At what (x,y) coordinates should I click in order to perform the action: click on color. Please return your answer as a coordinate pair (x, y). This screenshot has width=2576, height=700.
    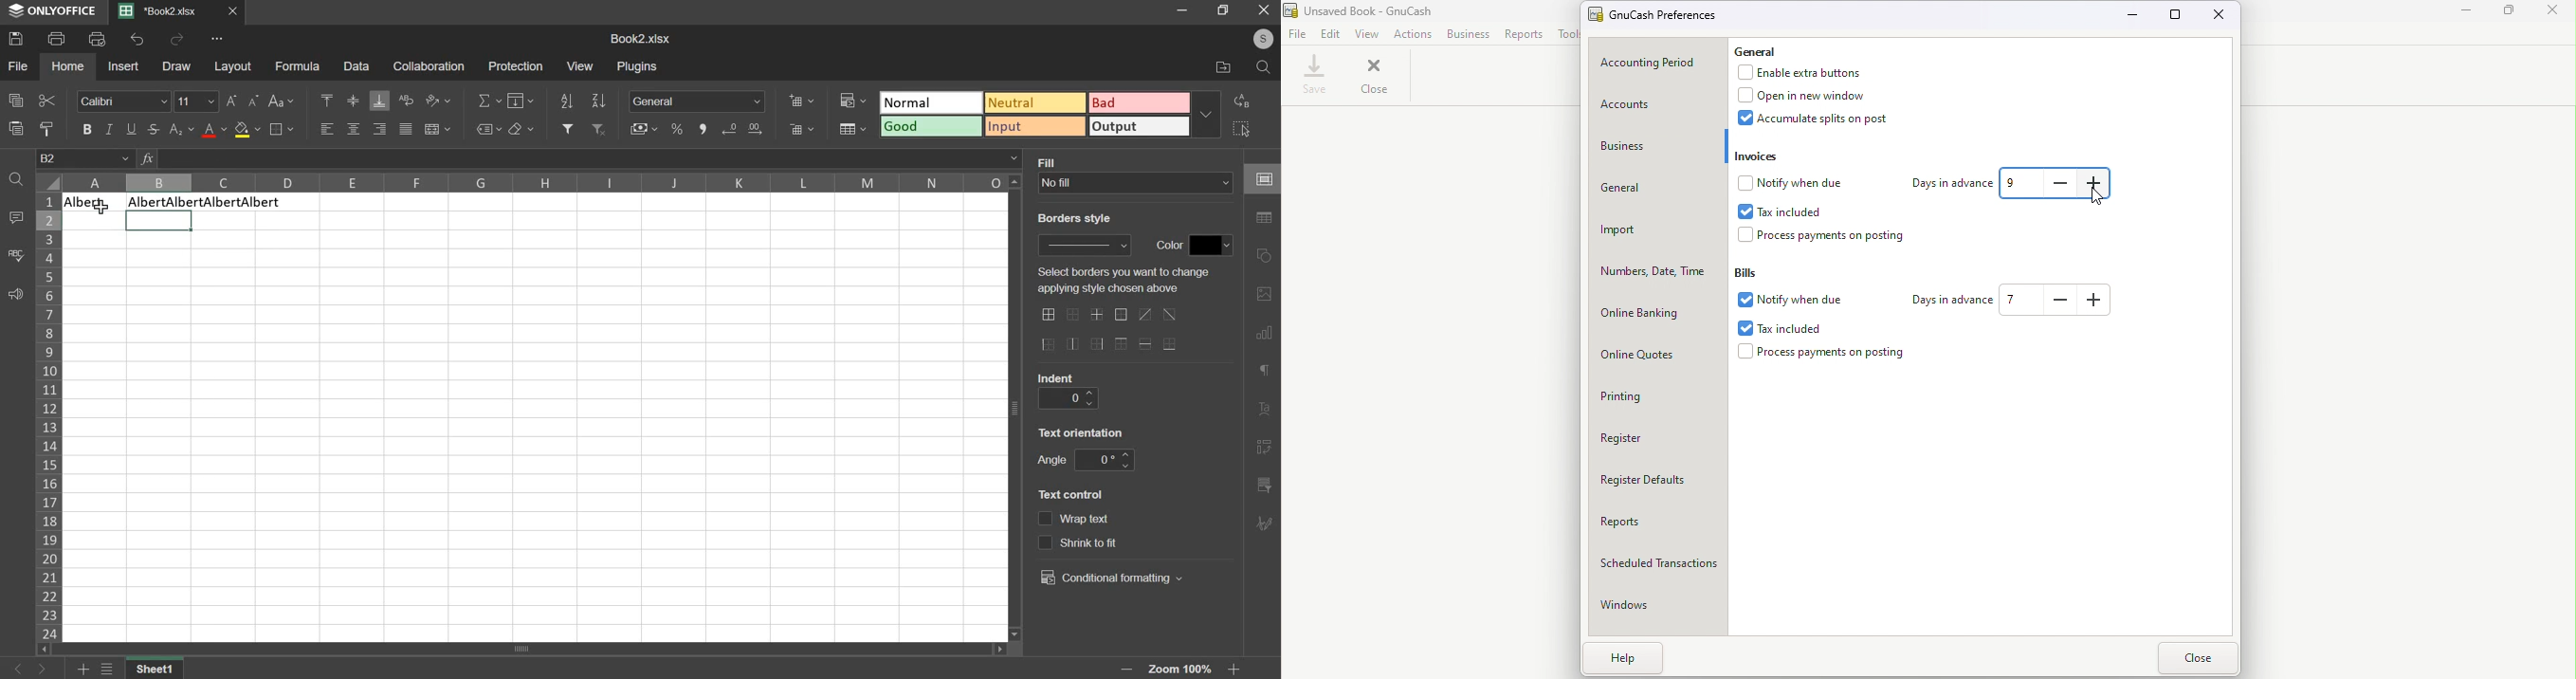
    Looking at the image, I should click on (1213, 245).